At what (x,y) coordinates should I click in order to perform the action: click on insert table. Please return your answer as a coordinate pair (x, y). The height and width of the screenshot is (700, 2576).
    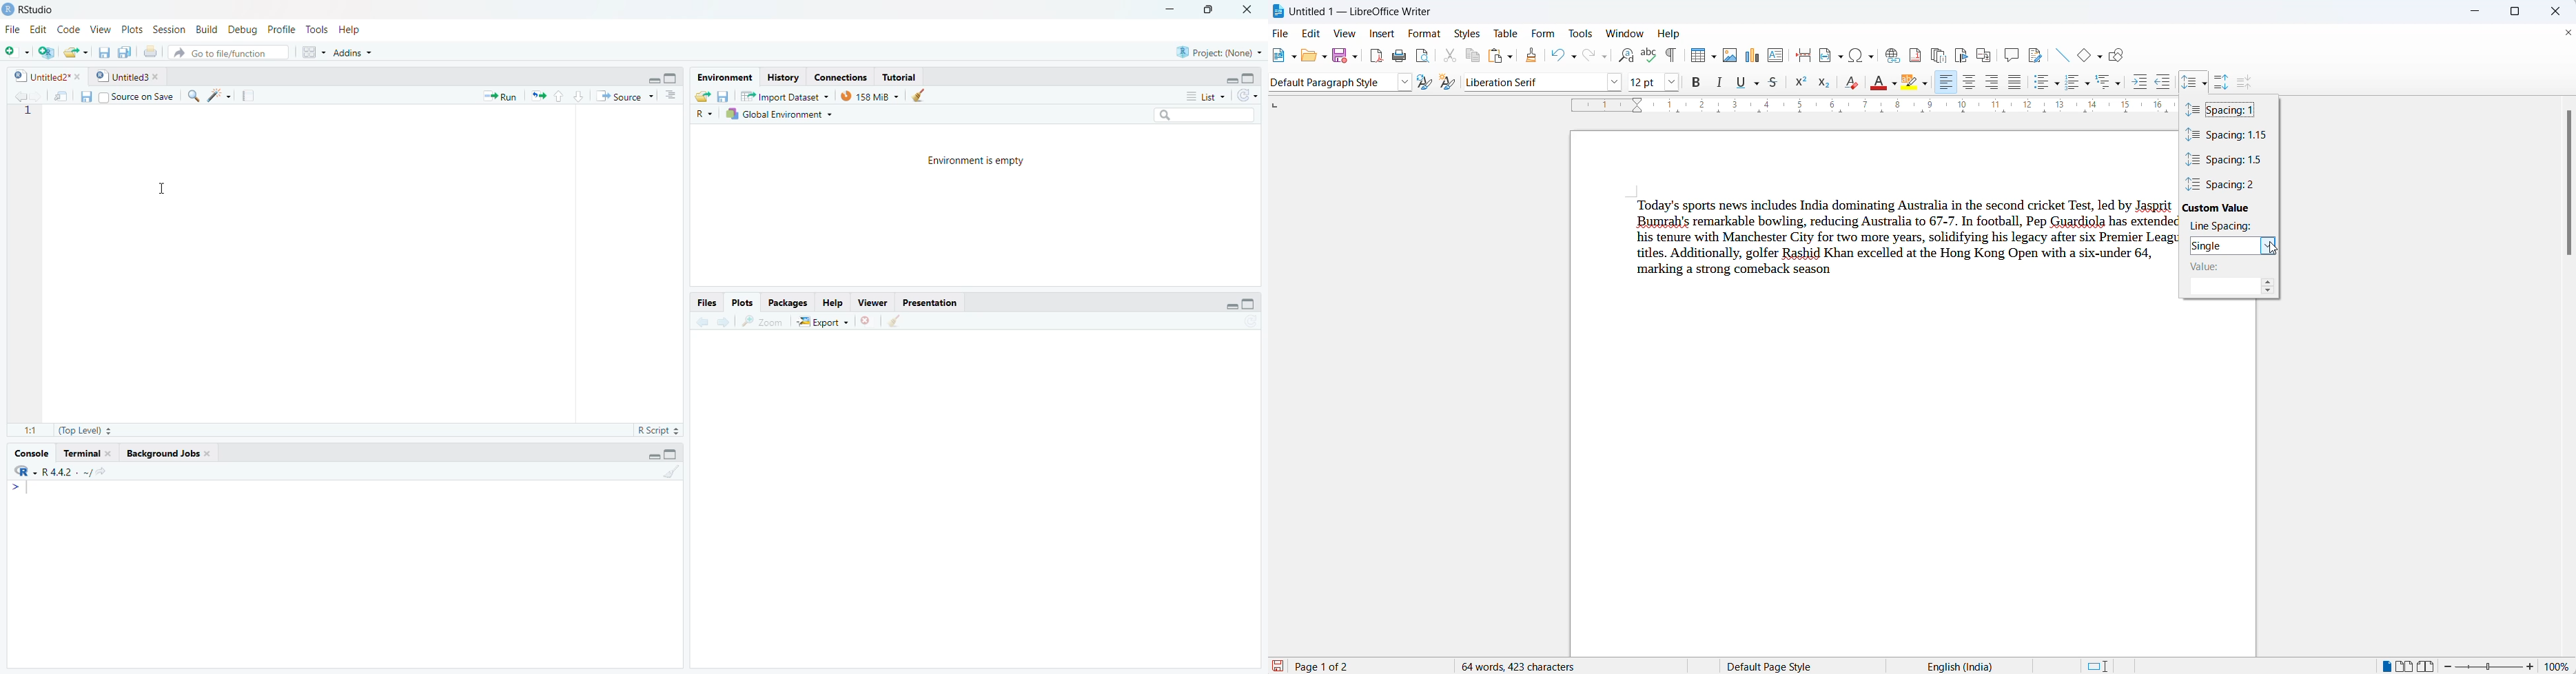
    Looking at the image, I should click on (1695, 55).